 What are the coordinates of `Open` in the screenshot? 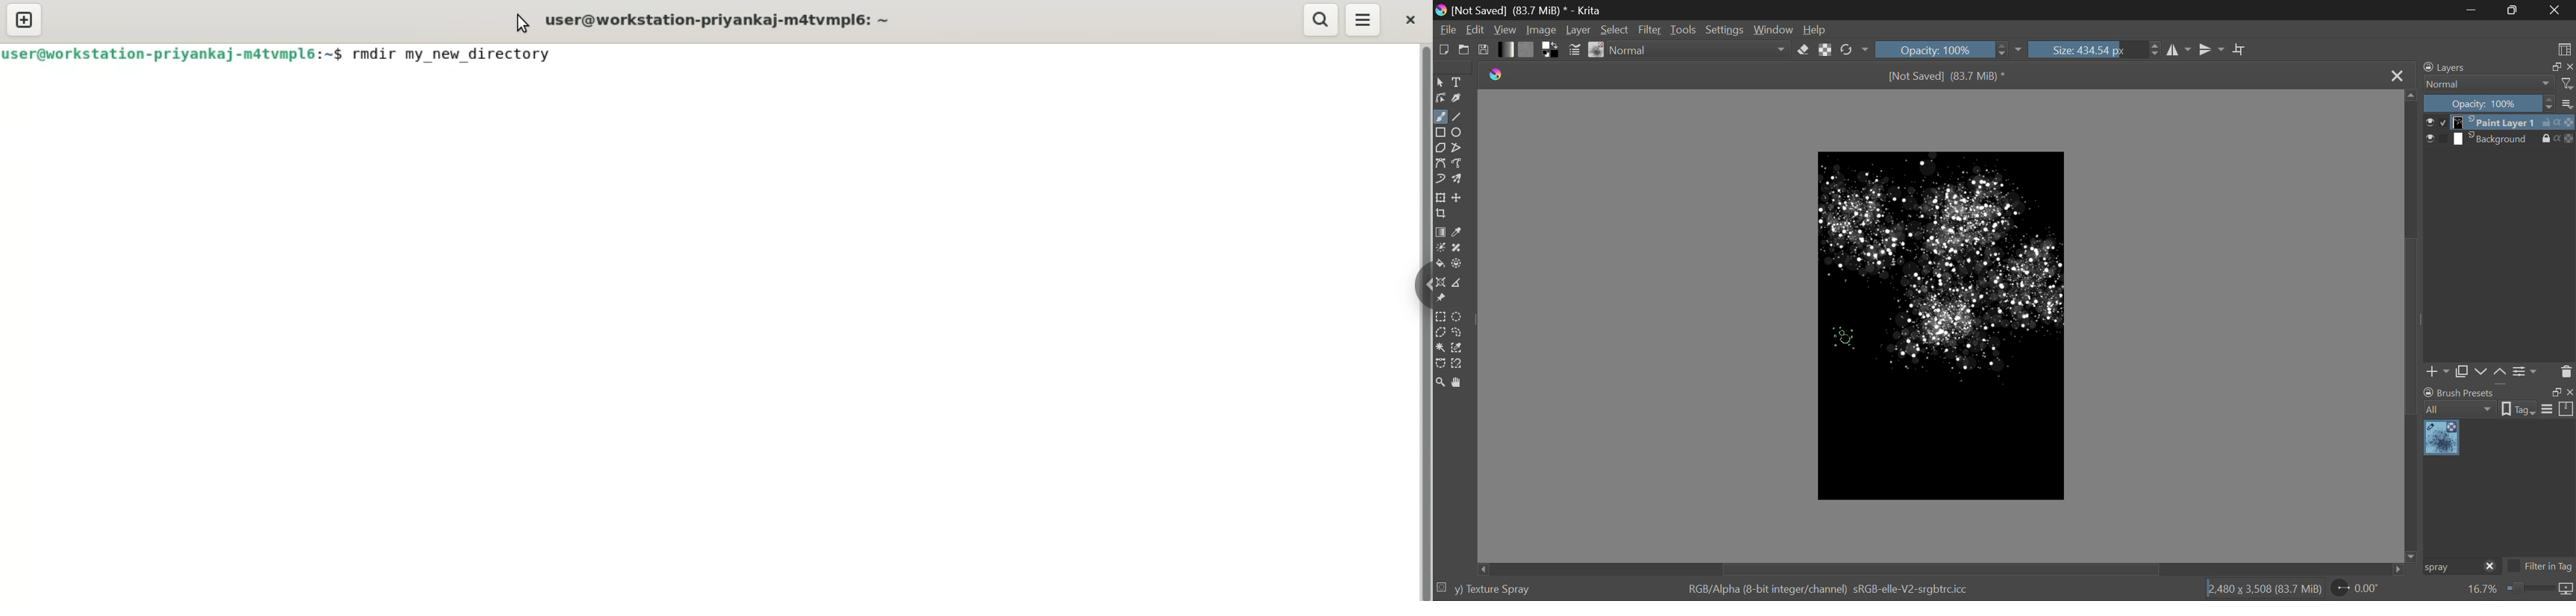 It's located at (1464, 49).